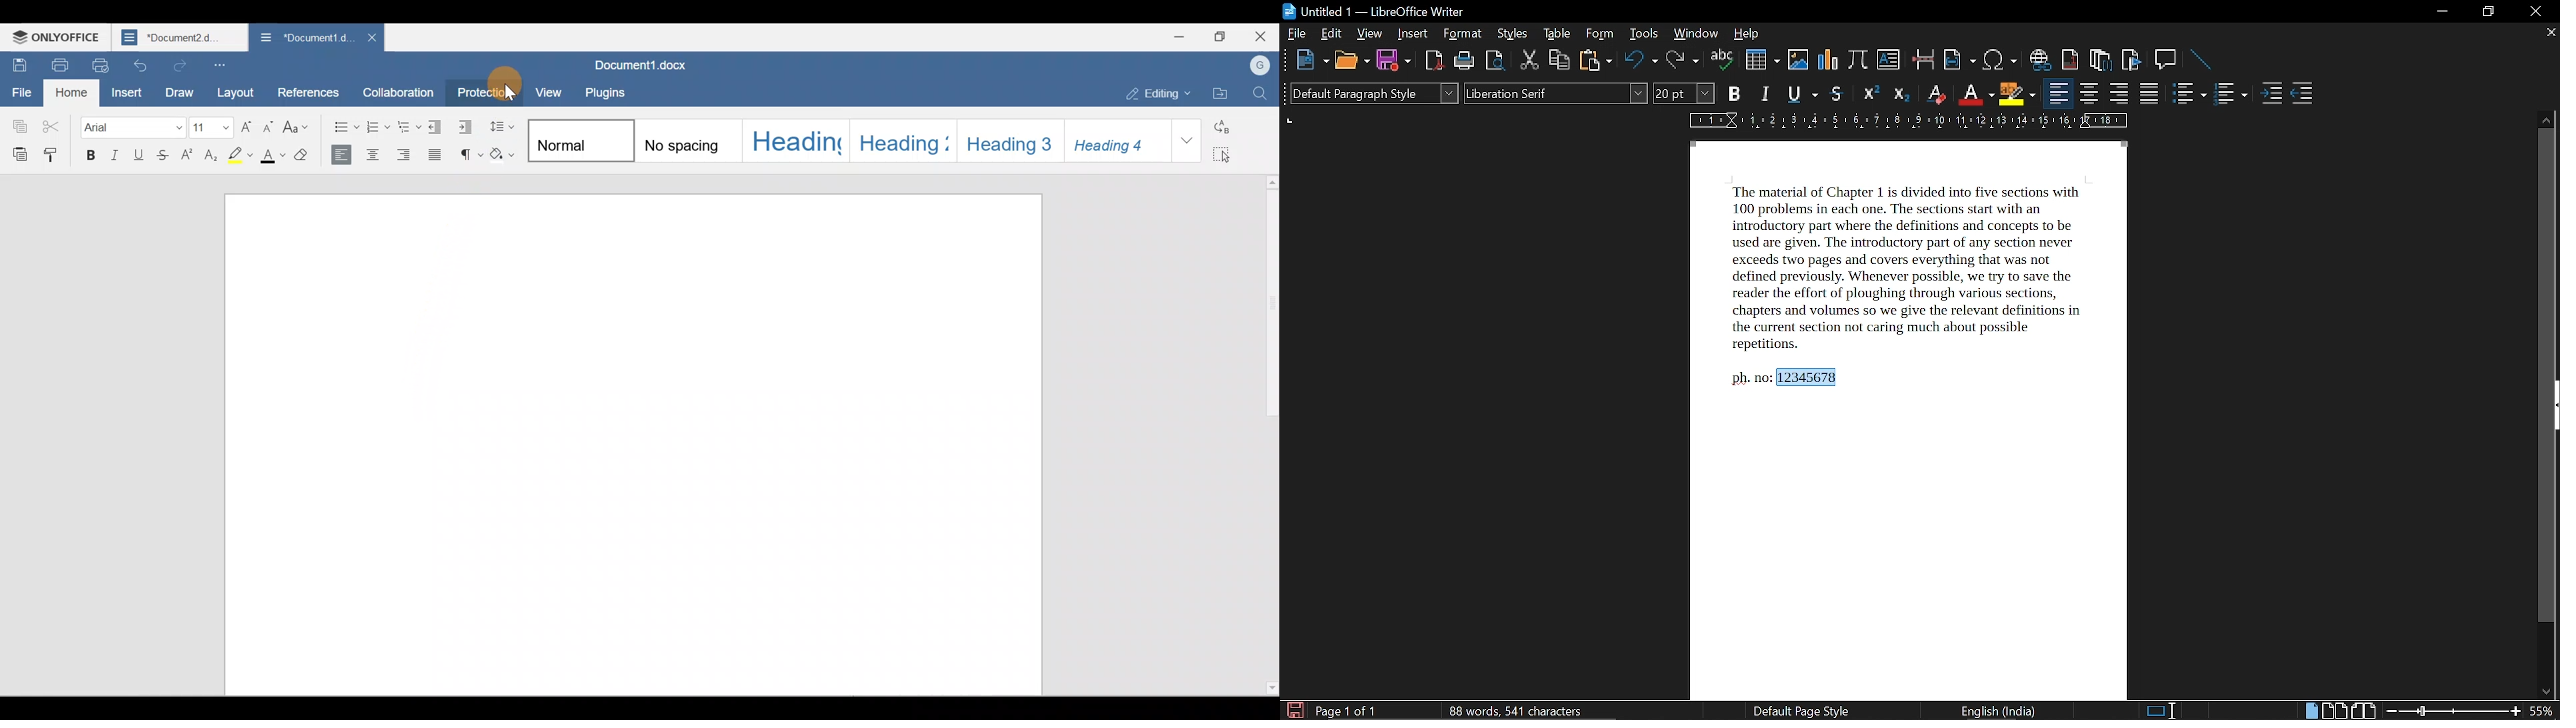 This screenshot has width=2576, height=728. I want to click on Default paragraph style, so click(1374, 93).